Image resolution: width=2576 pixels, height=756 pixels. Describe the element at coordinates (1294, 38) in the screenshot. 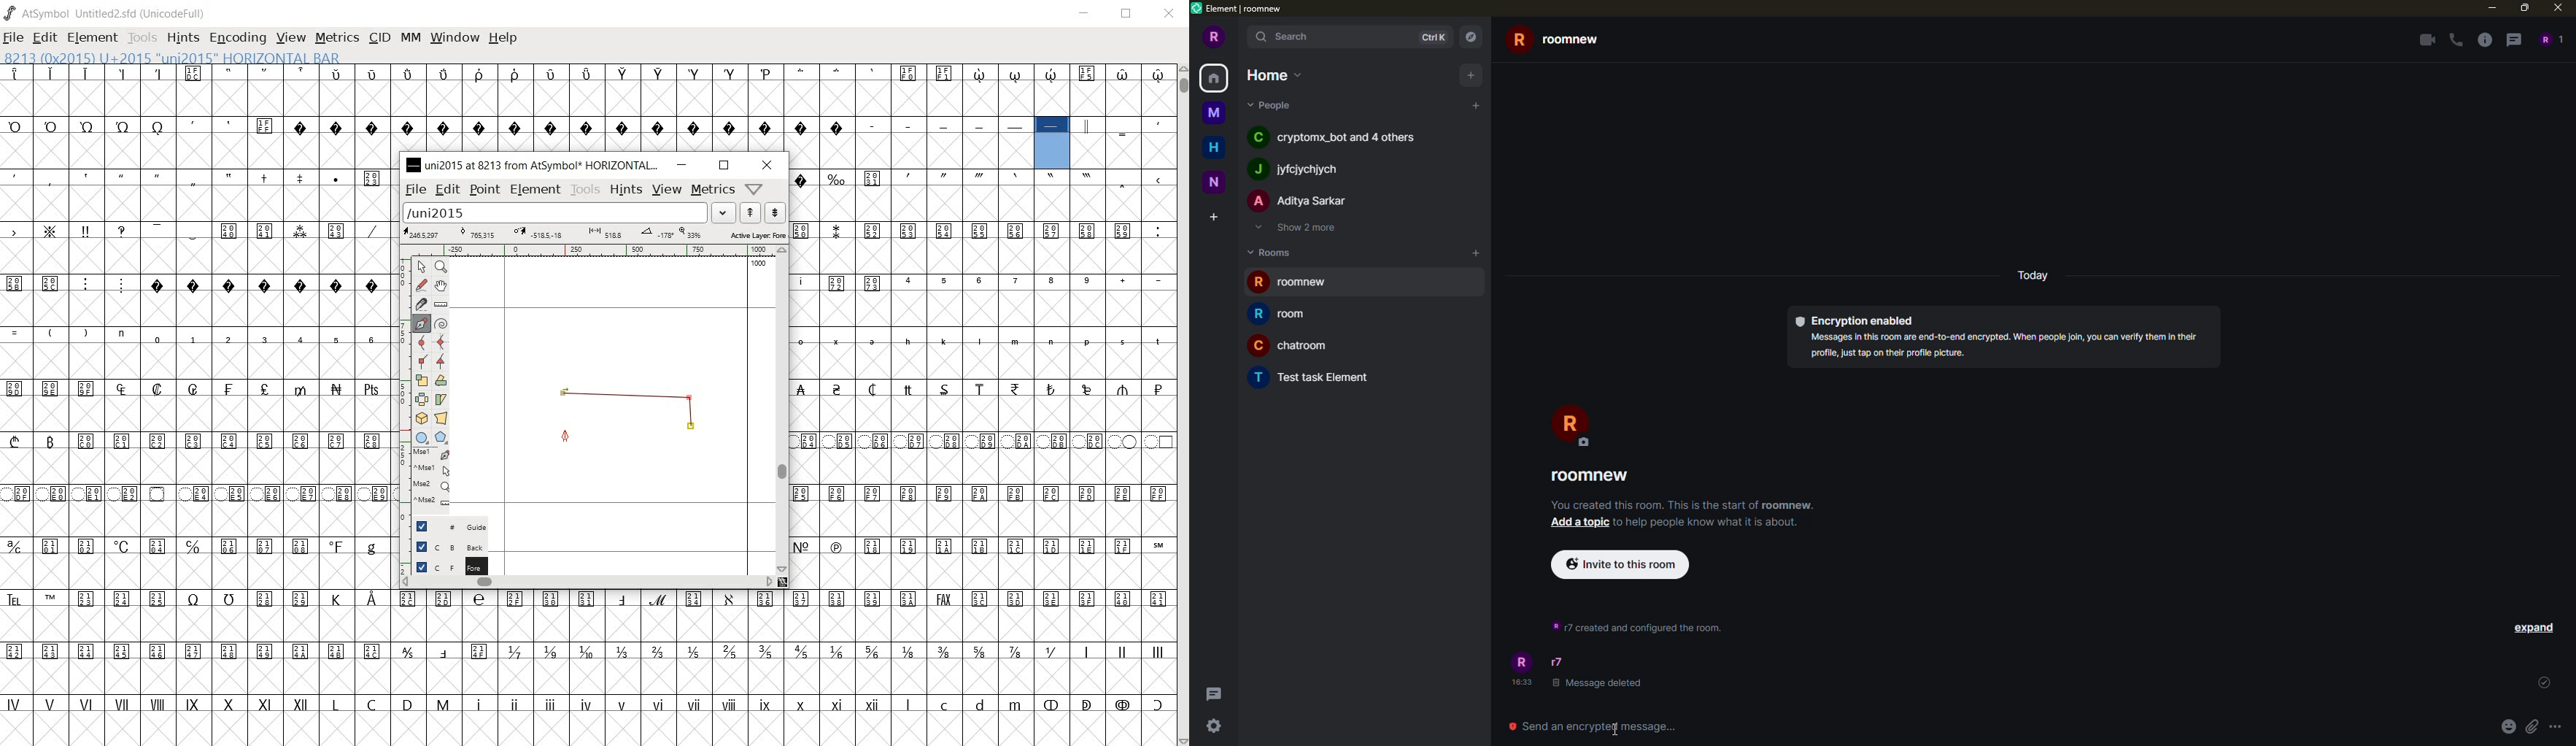

I see `search` at that location.